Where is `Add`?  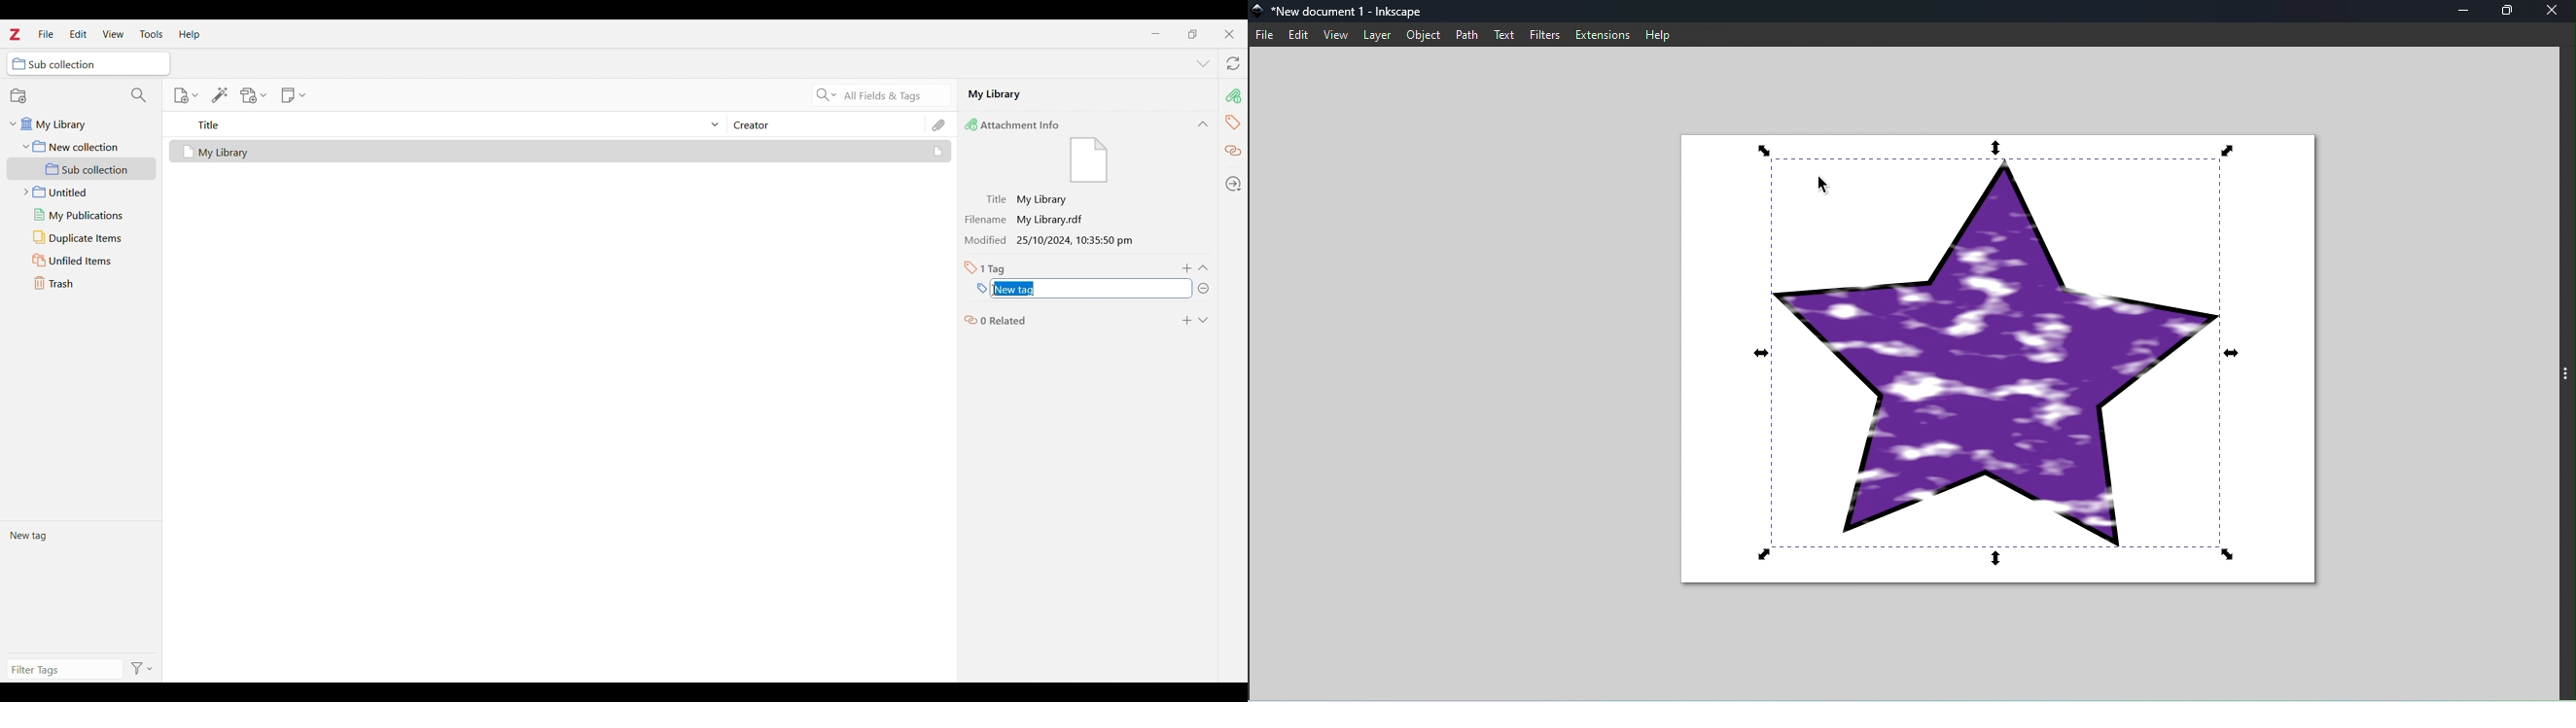
Add is located at coordinates (1187, 320).